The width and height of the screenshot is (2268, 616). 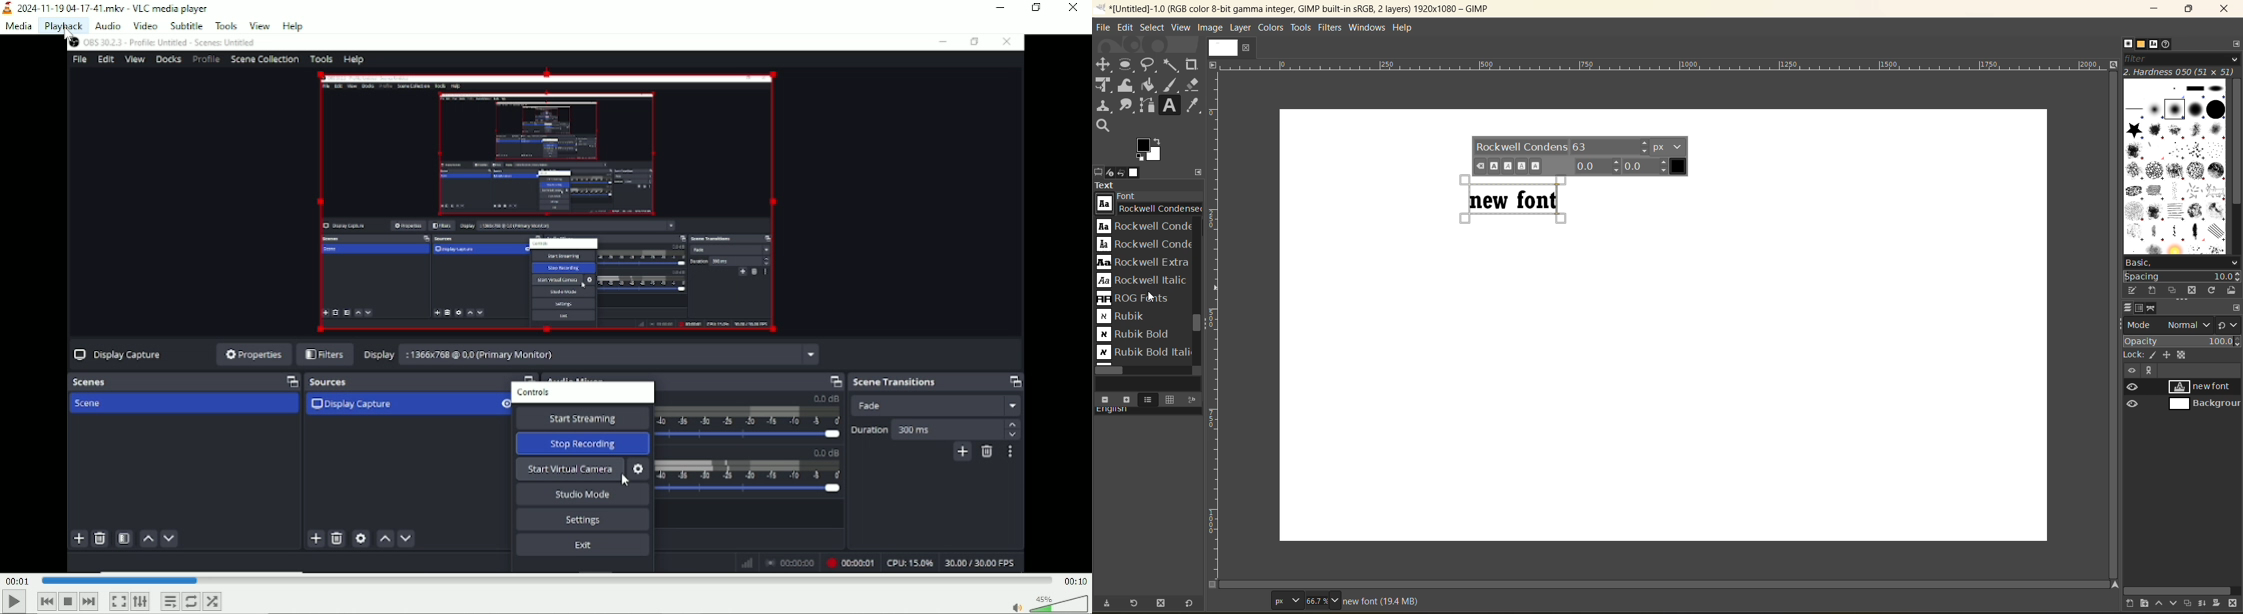 I want to click on Minimize, so click(x=1001, y=8).